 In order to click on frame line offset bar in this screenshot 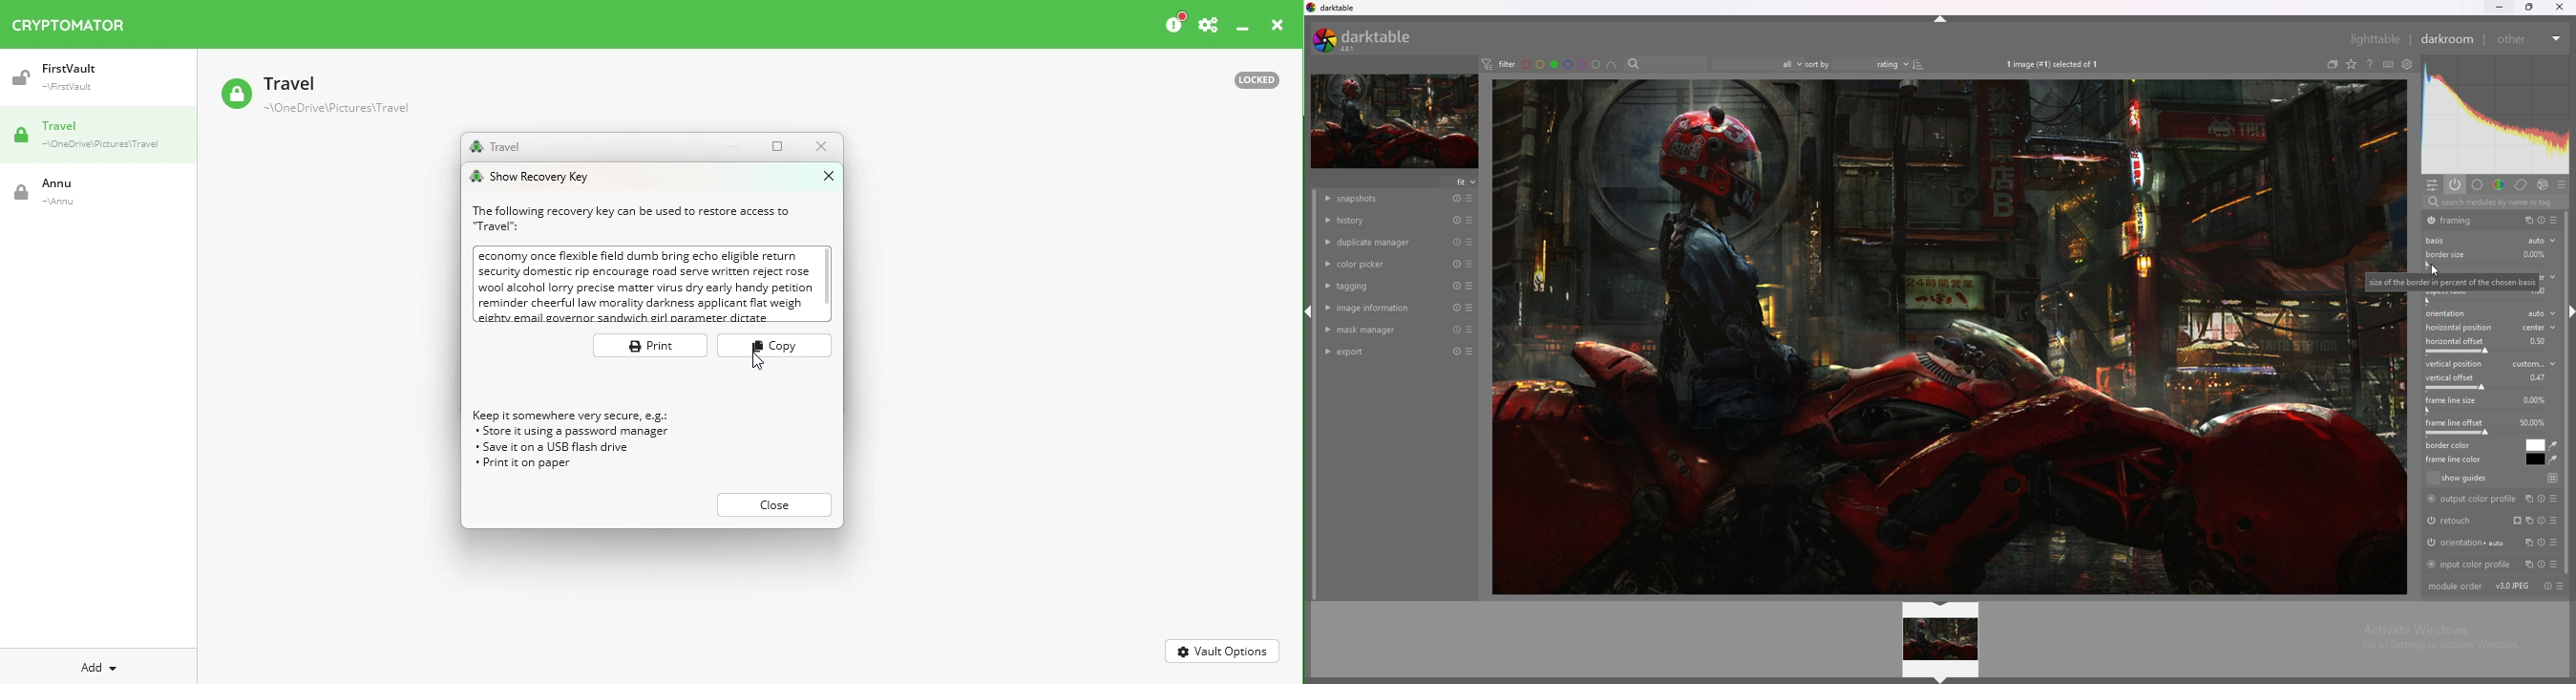, I will do `click(2487, 434)`.